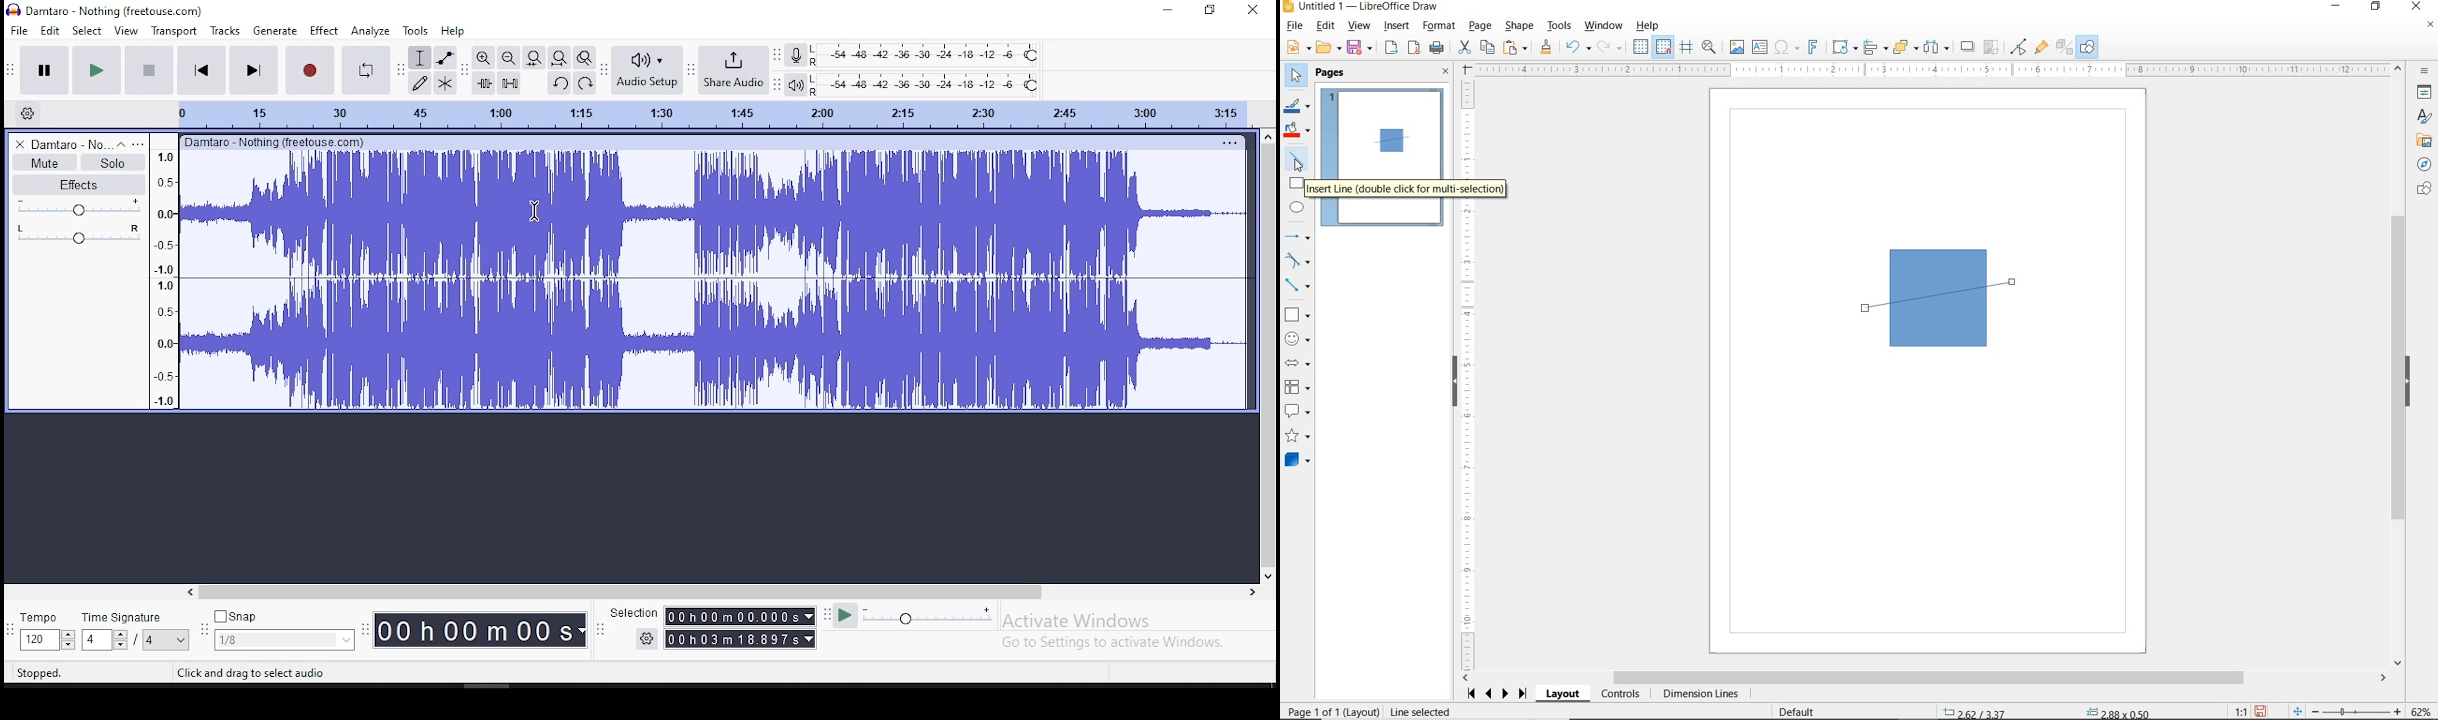 The width and height of the screenshot is (2464, 728). I want to click on ZOOM FACTOR, so click(2421, 712).